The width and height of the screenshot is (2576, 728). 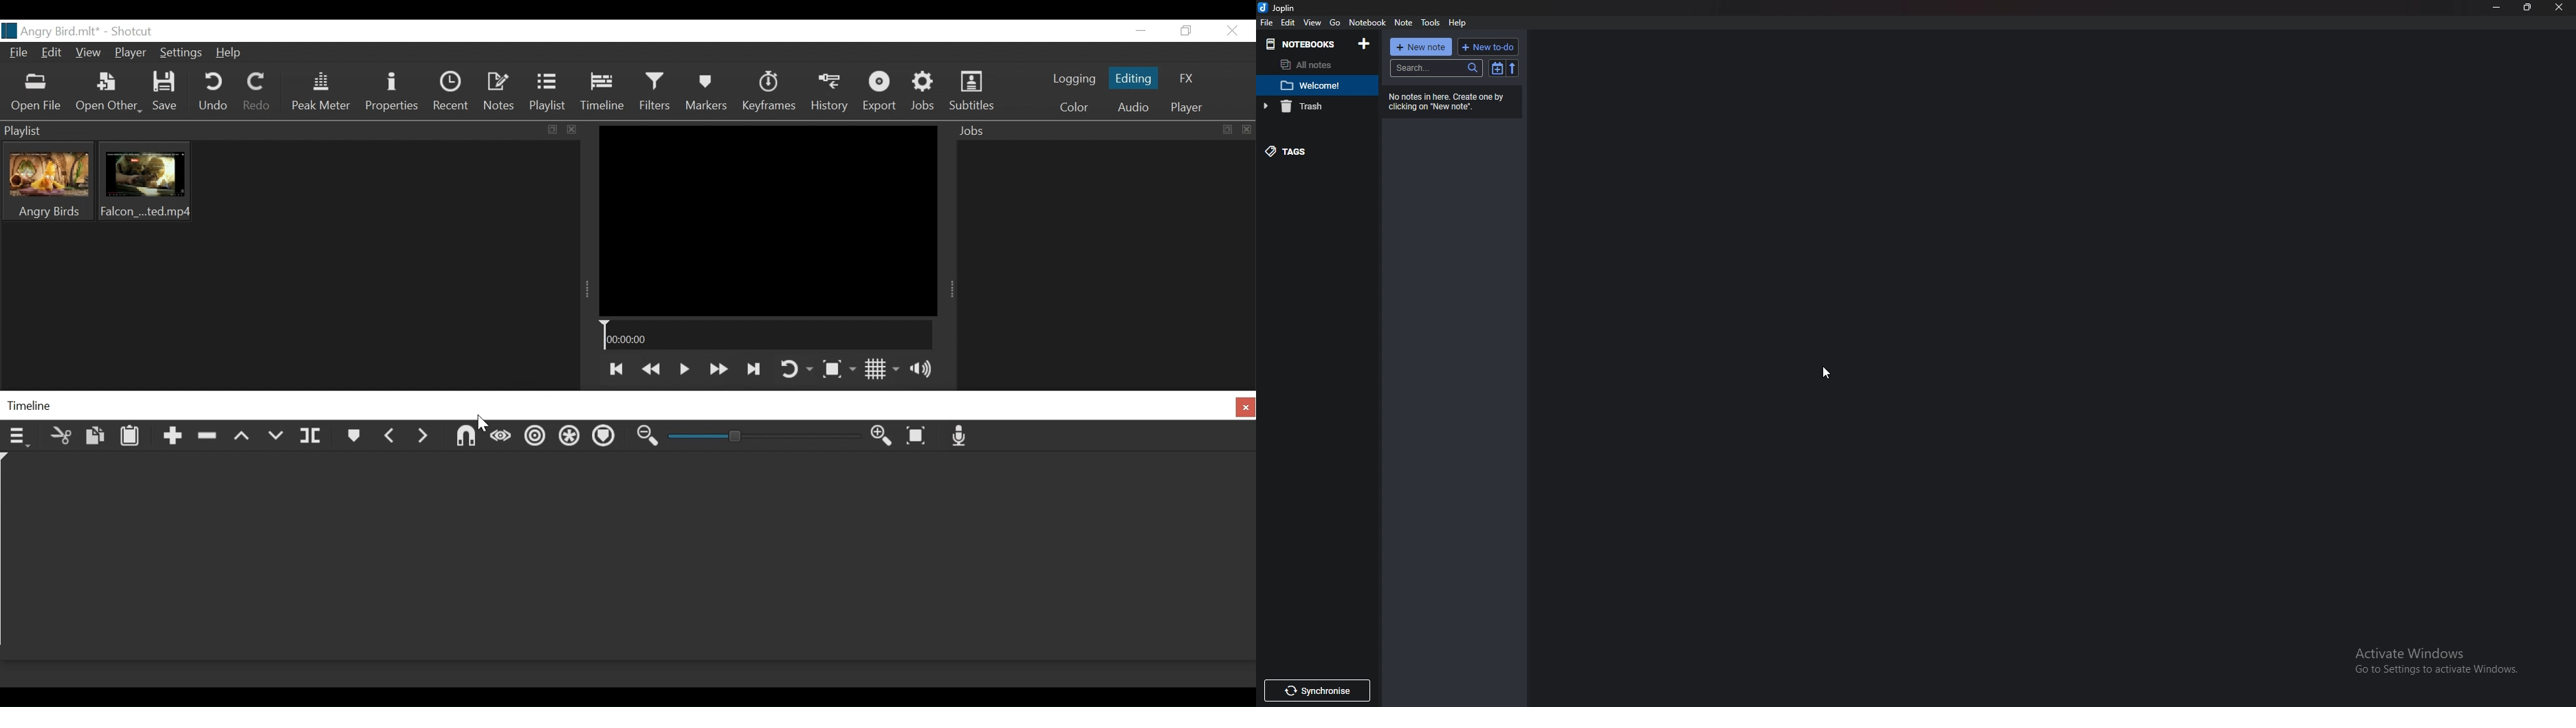 I want to click on Synchronize, so click(x=1316, y=691).